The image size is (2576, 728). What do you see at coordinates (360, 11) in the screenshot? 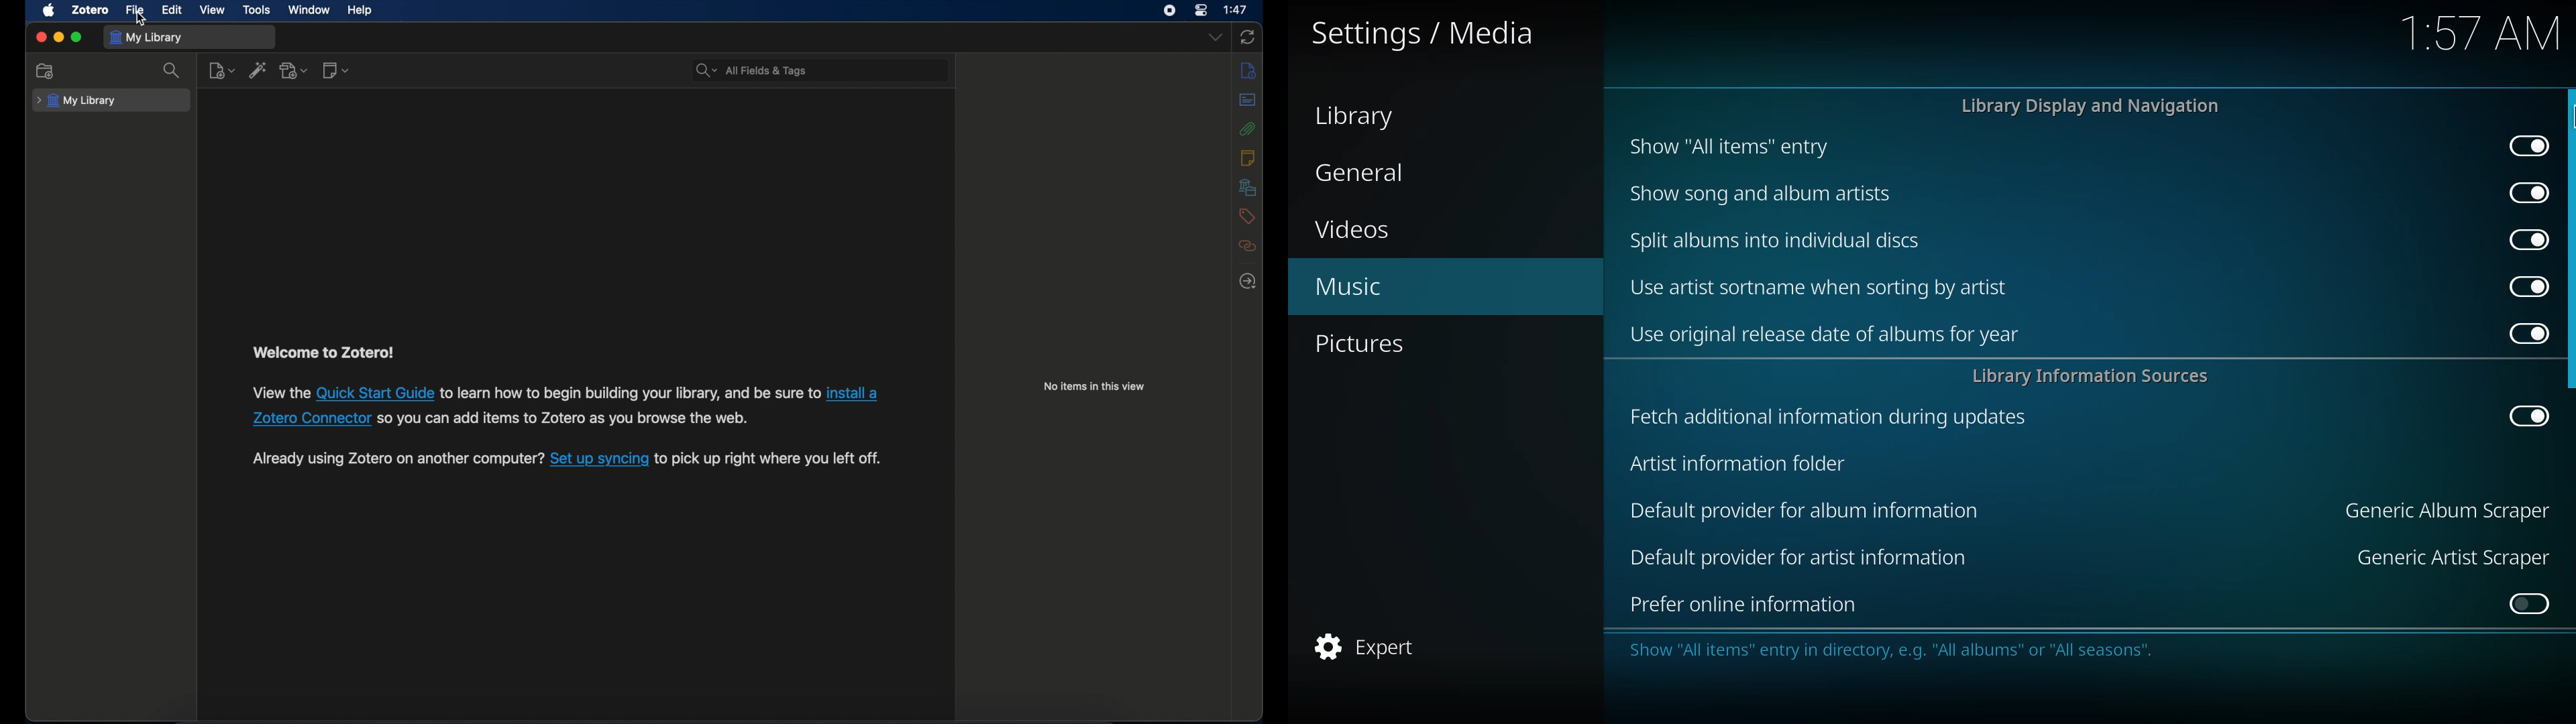
I see `help` at bounding box center [360, 11].